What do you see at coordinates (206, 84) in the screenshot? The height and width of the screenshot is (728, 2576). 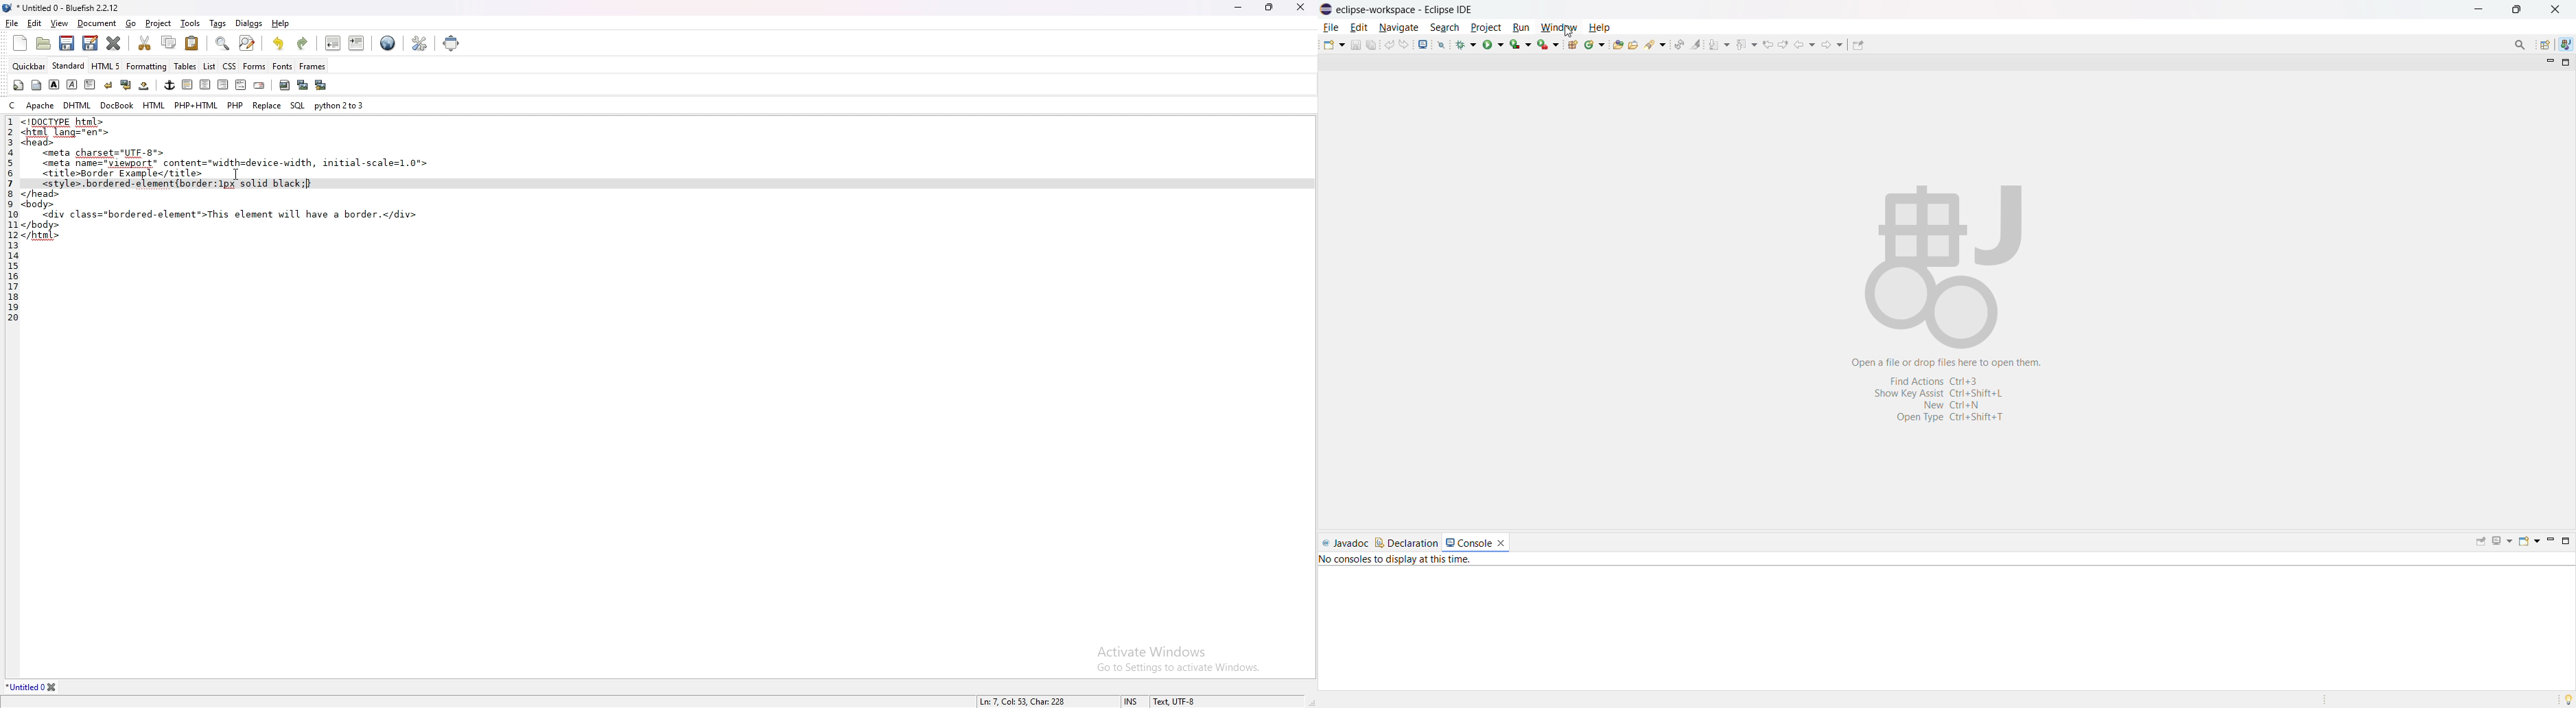 I see `center justify` at bounding box center [206, 84].